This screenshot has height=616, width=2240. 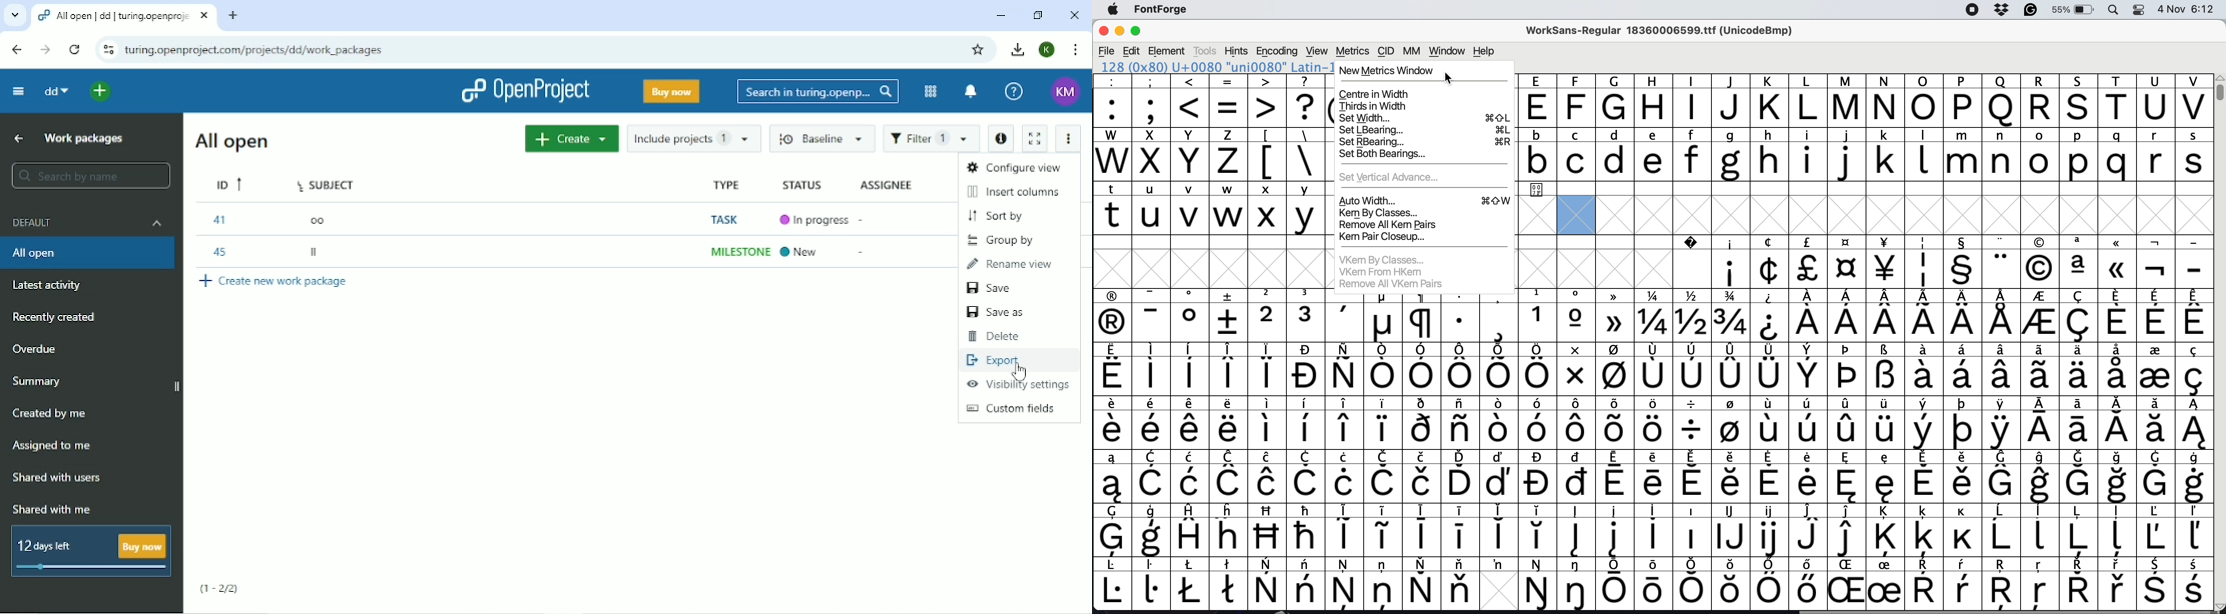 I want to click on lowercase letters, so click(x=1866, y=133).